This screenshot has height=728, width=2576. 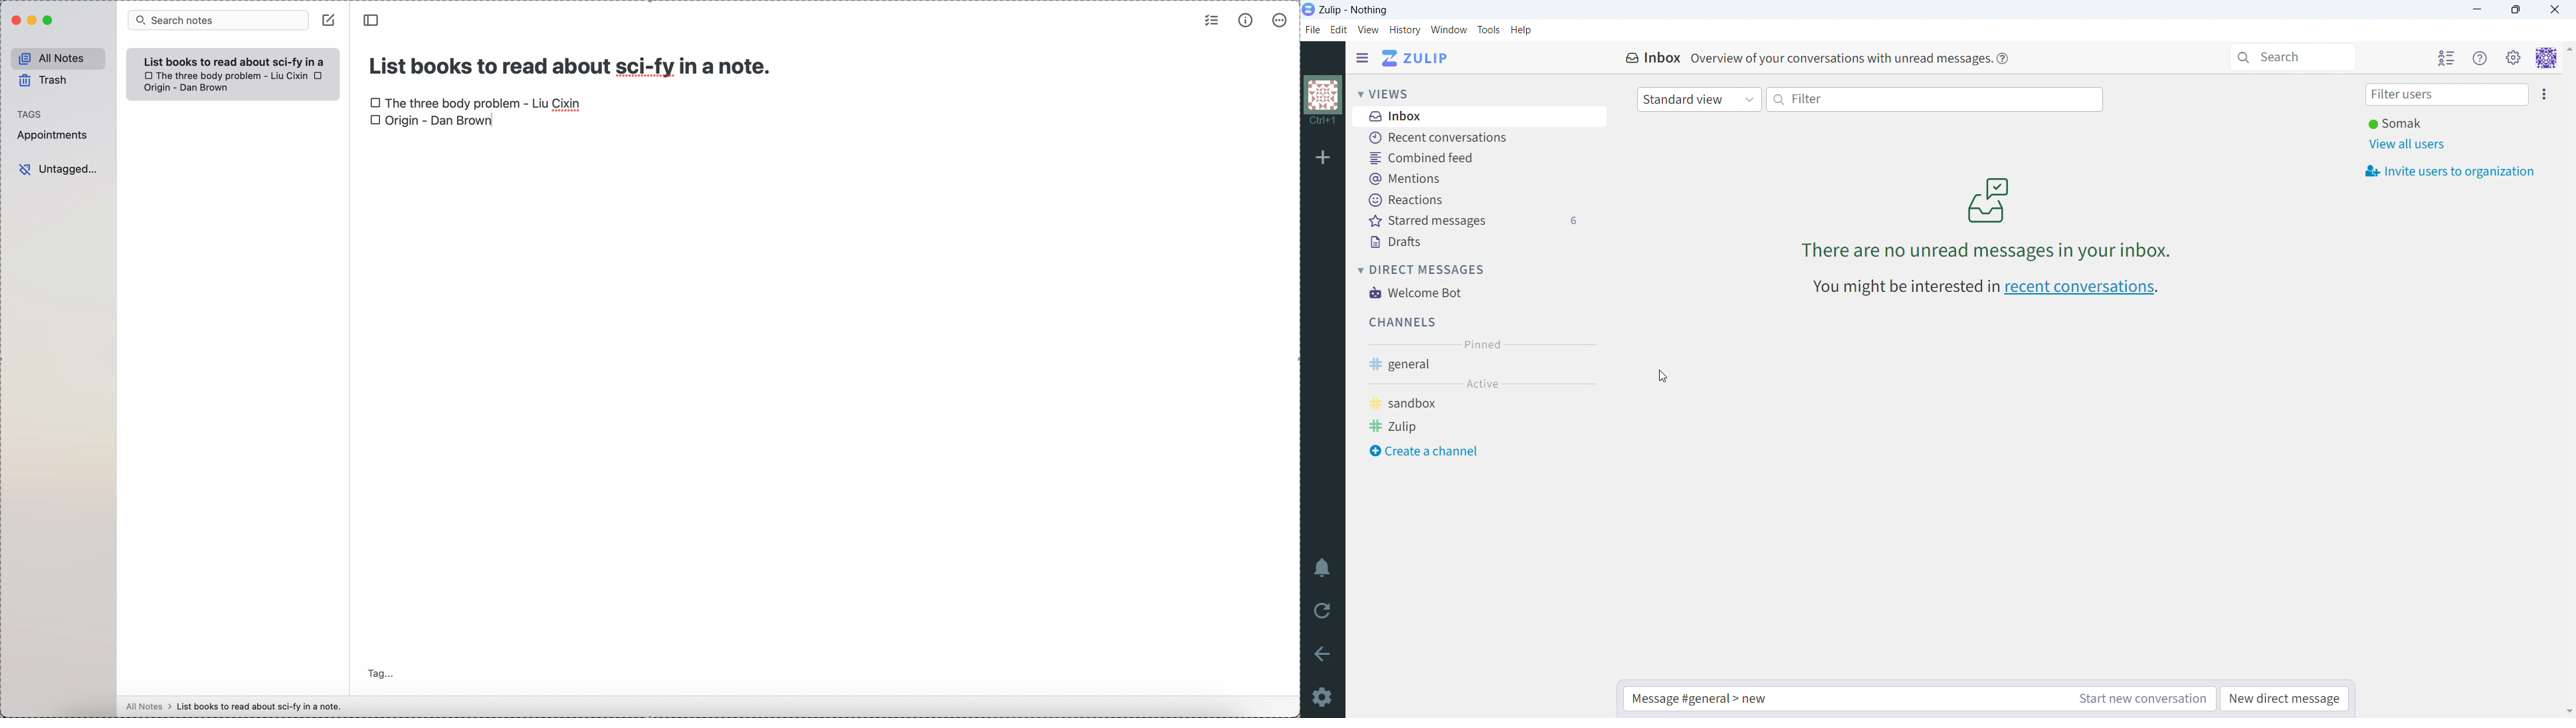 What do you see at coordinates (1468, 364) in the screenshot?
I see `general` at bounding box center [1468, 364].